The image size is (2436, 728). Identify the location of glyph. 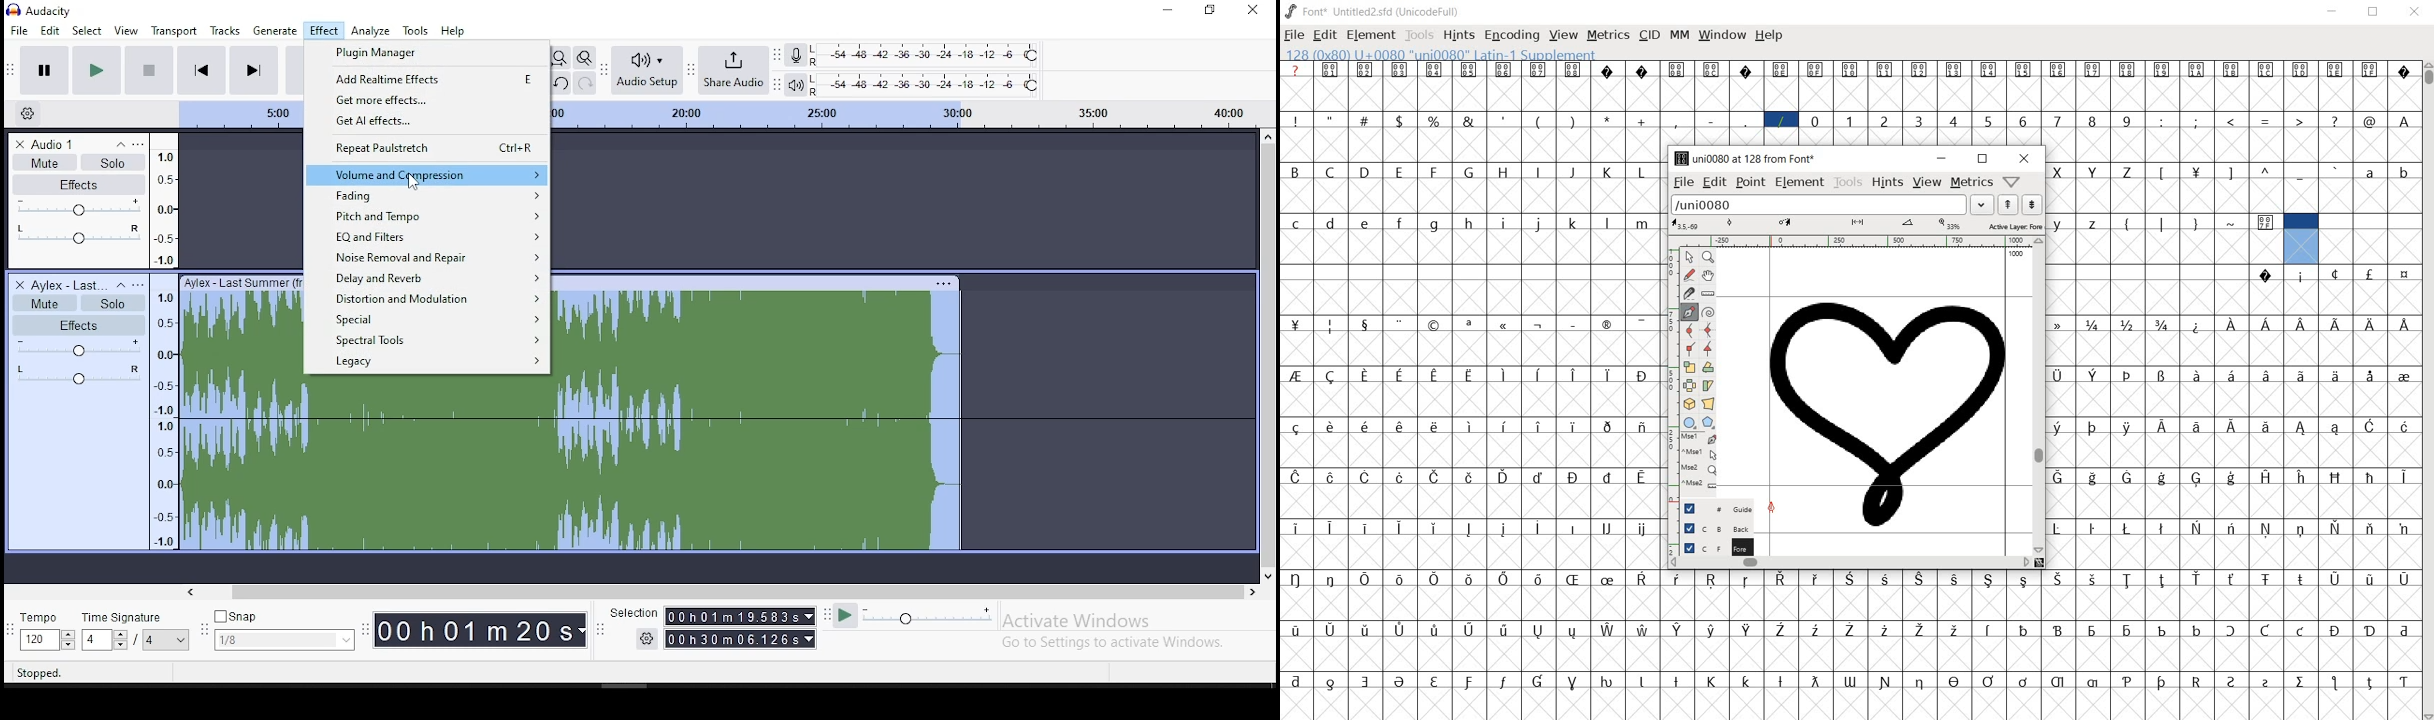
(1504, 120).